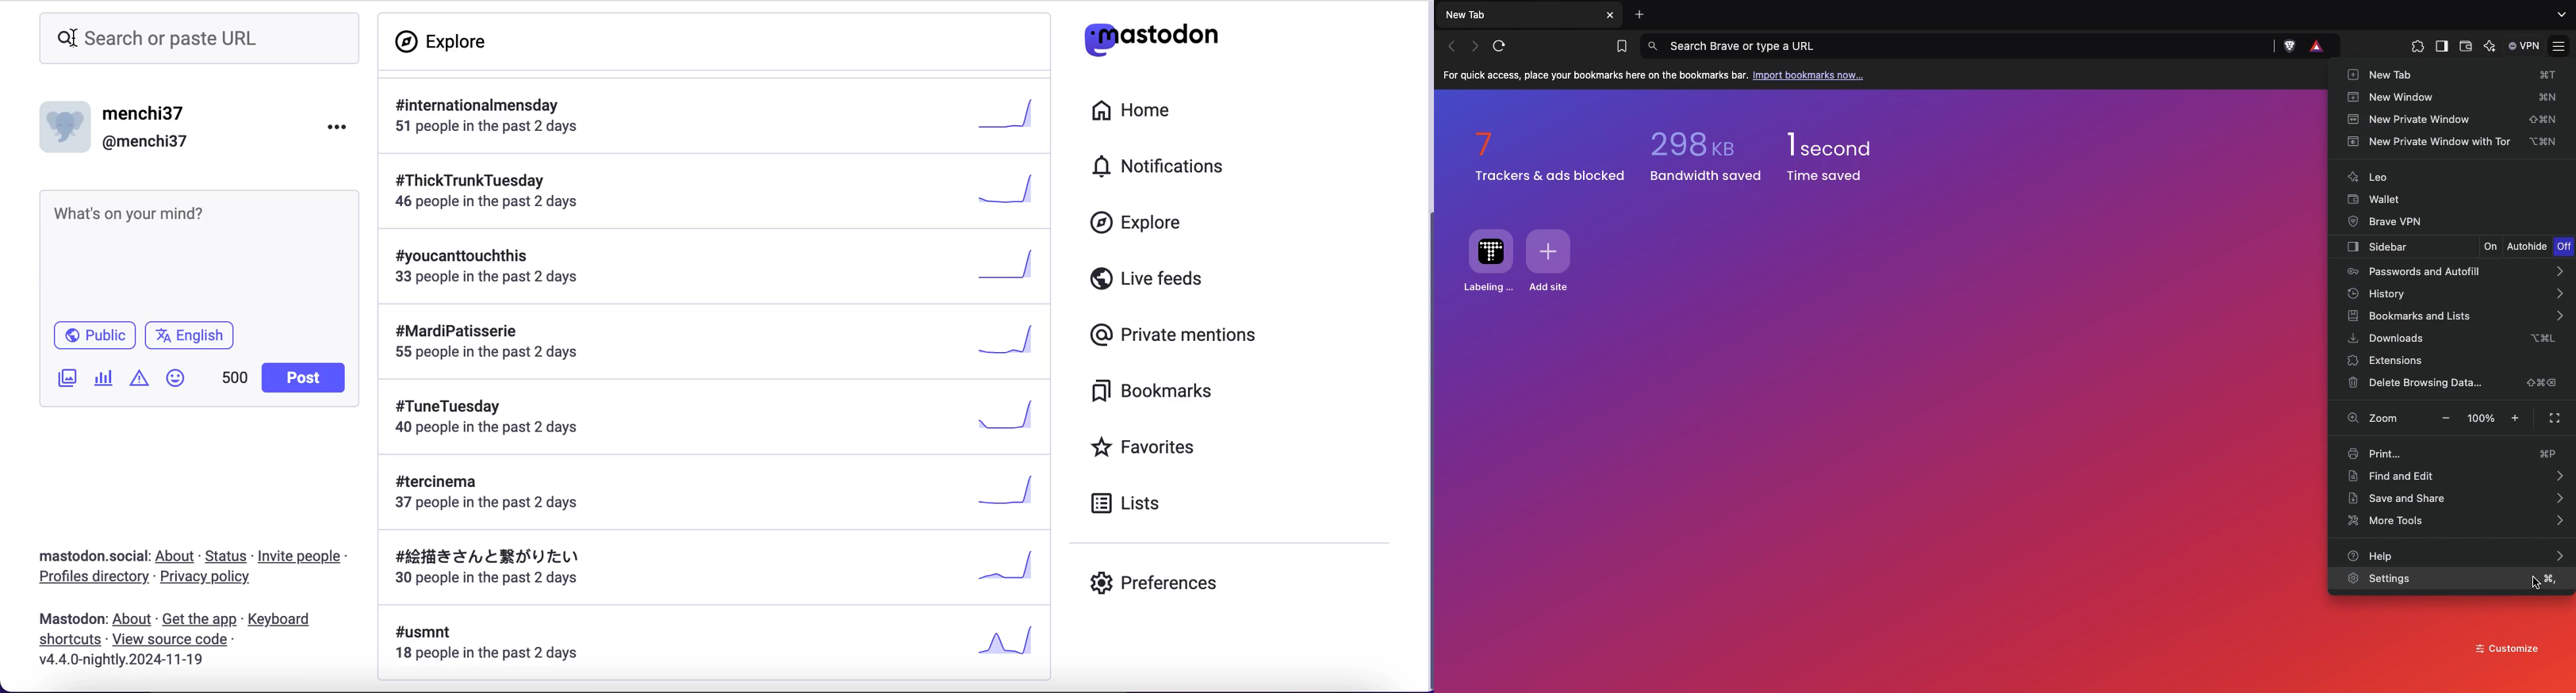 The width and height of the screenshot is (2576, 700). I want to click on privacy policy, so click(217, 579).